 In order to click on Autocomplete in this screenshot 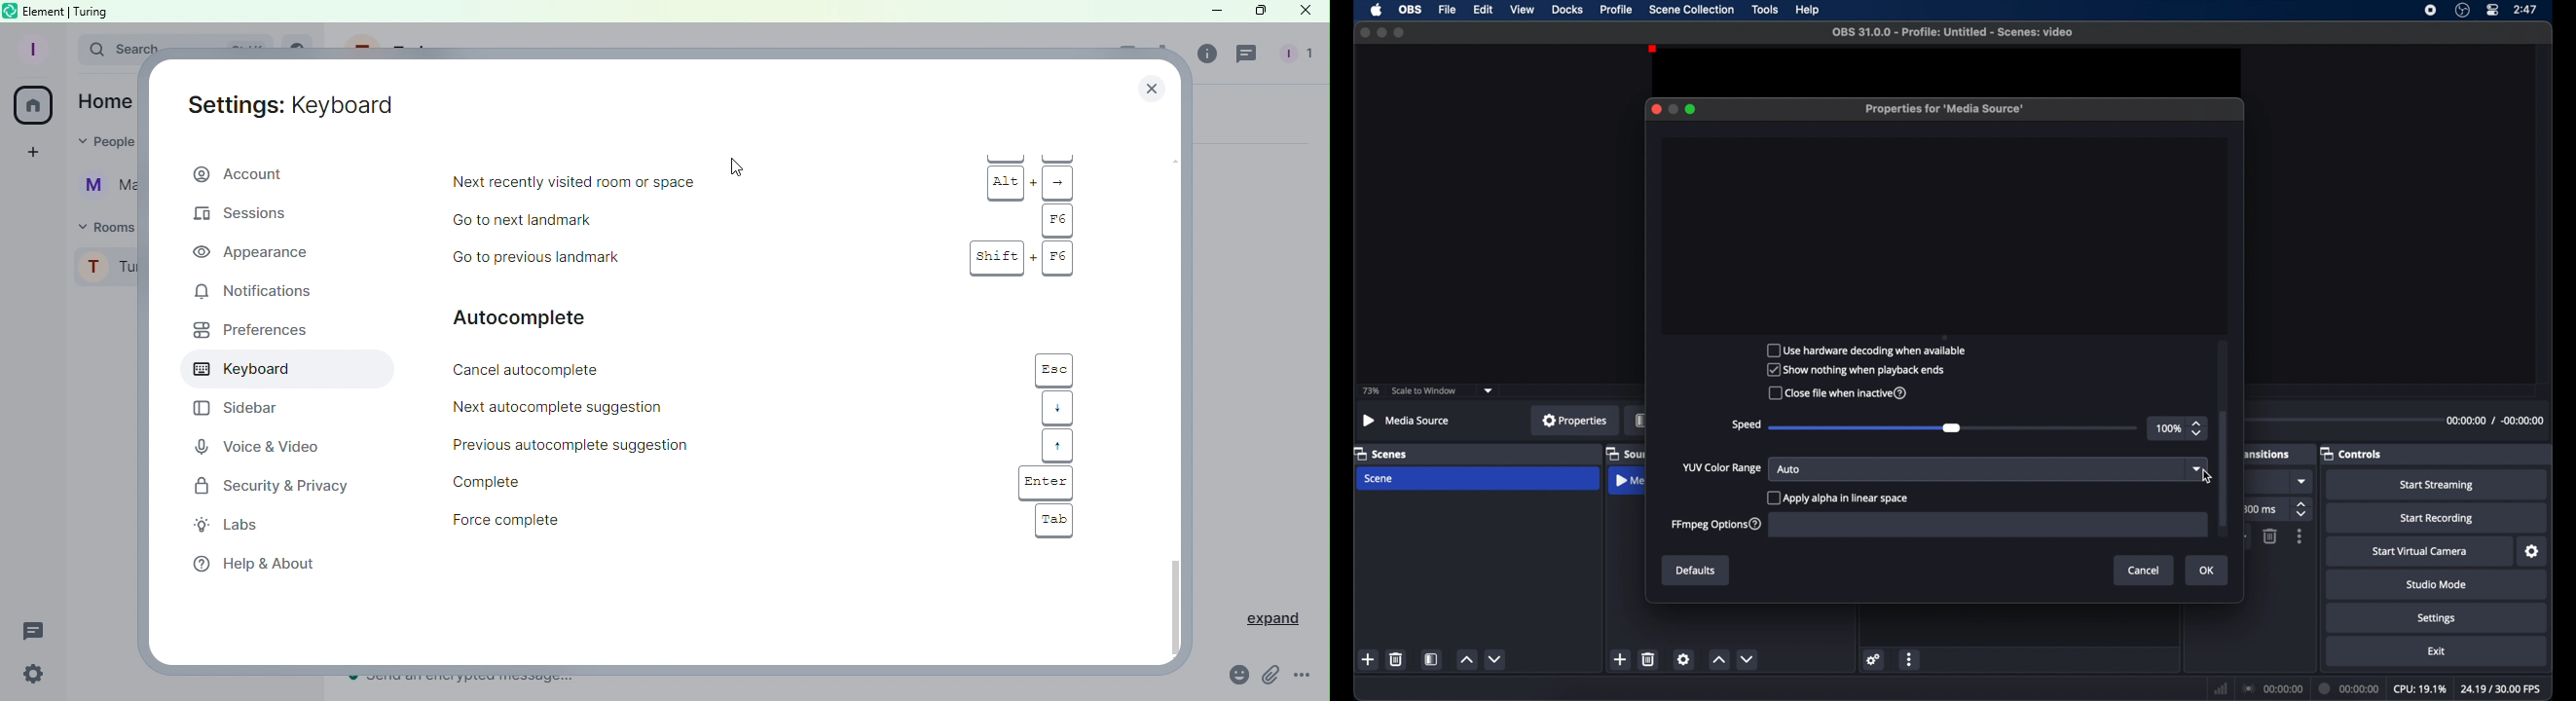, I will do `click(551, 316)`.